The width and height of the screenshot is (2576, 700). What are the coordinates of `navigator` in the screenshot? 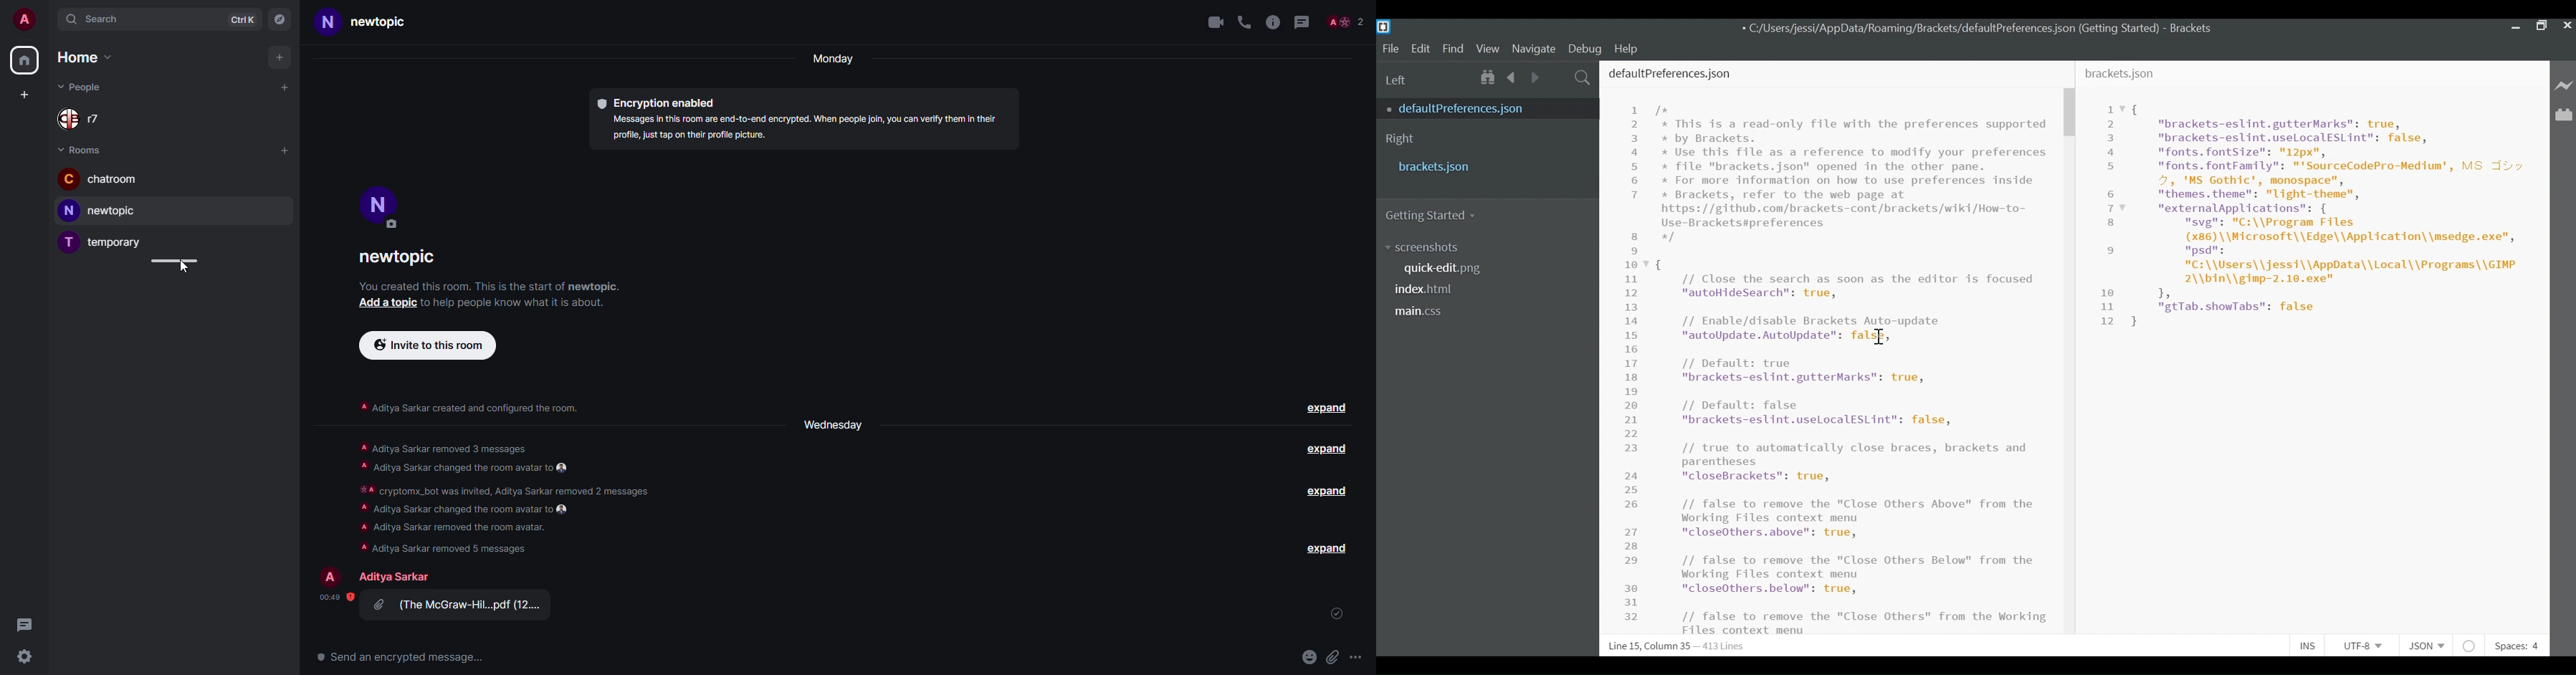 It's located at (280, 20).